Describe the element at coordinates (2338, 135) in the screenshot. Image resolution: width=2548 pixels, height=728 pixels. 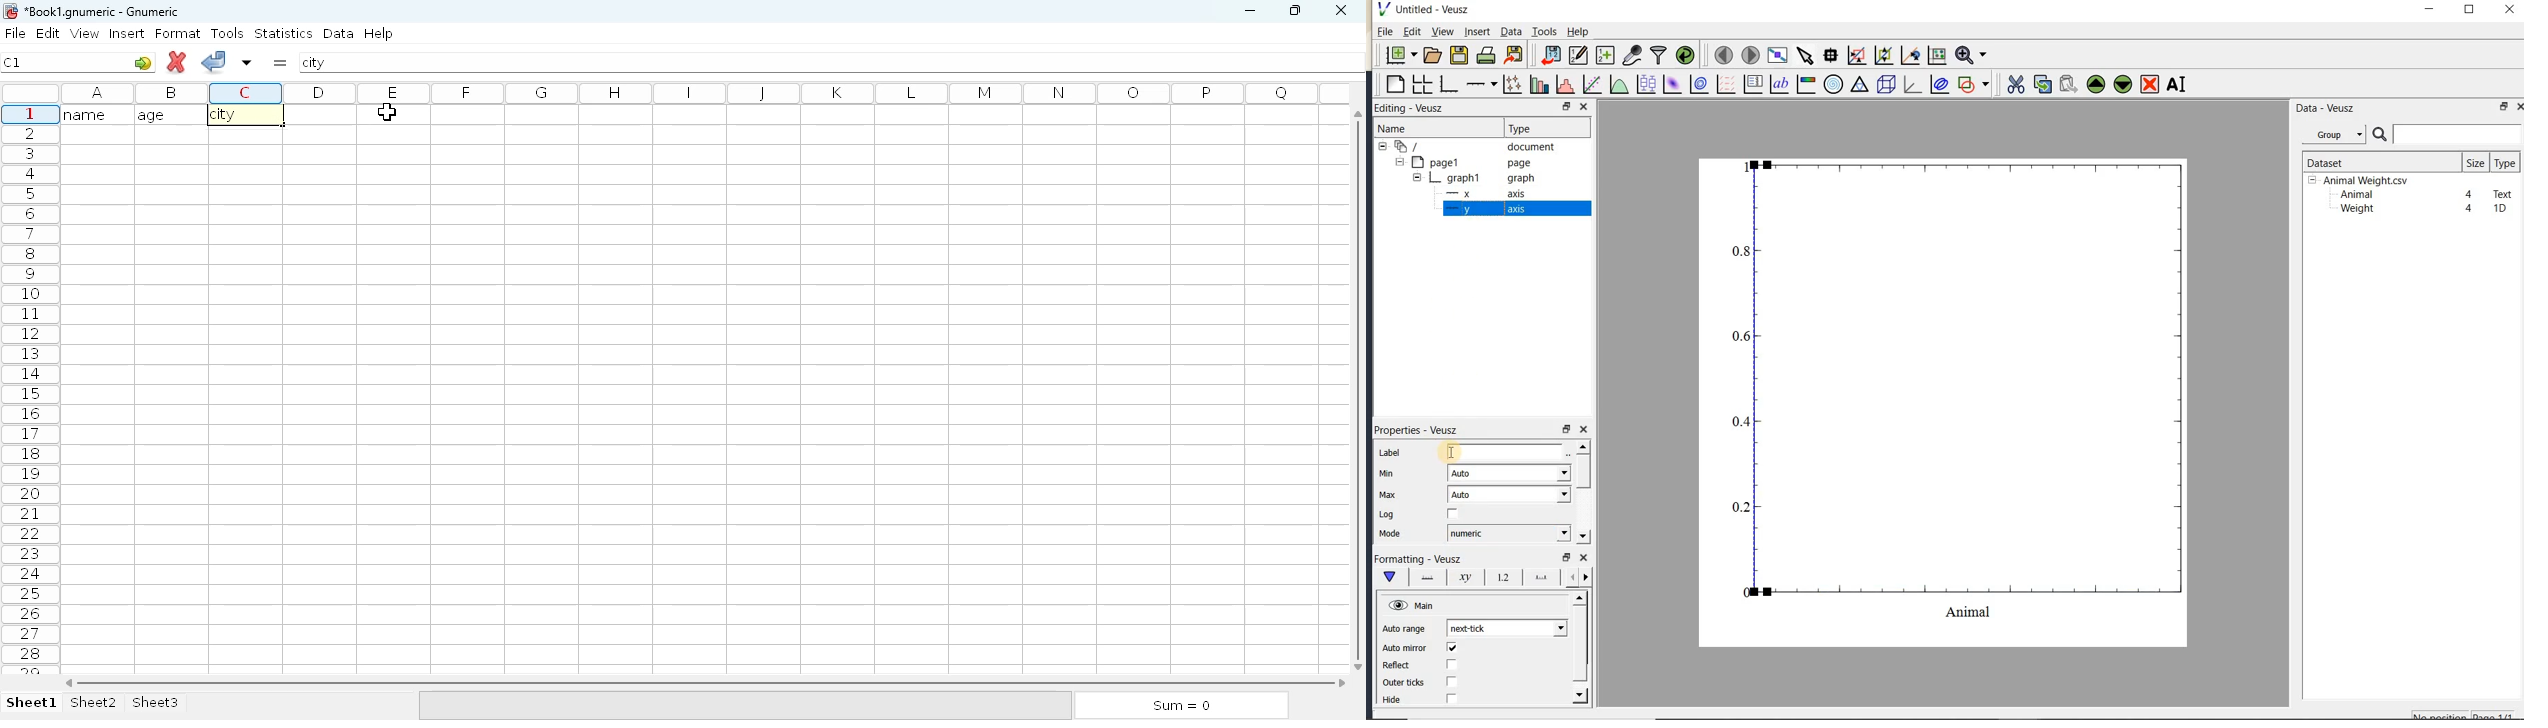
I see `Data - Veusz` at that location.